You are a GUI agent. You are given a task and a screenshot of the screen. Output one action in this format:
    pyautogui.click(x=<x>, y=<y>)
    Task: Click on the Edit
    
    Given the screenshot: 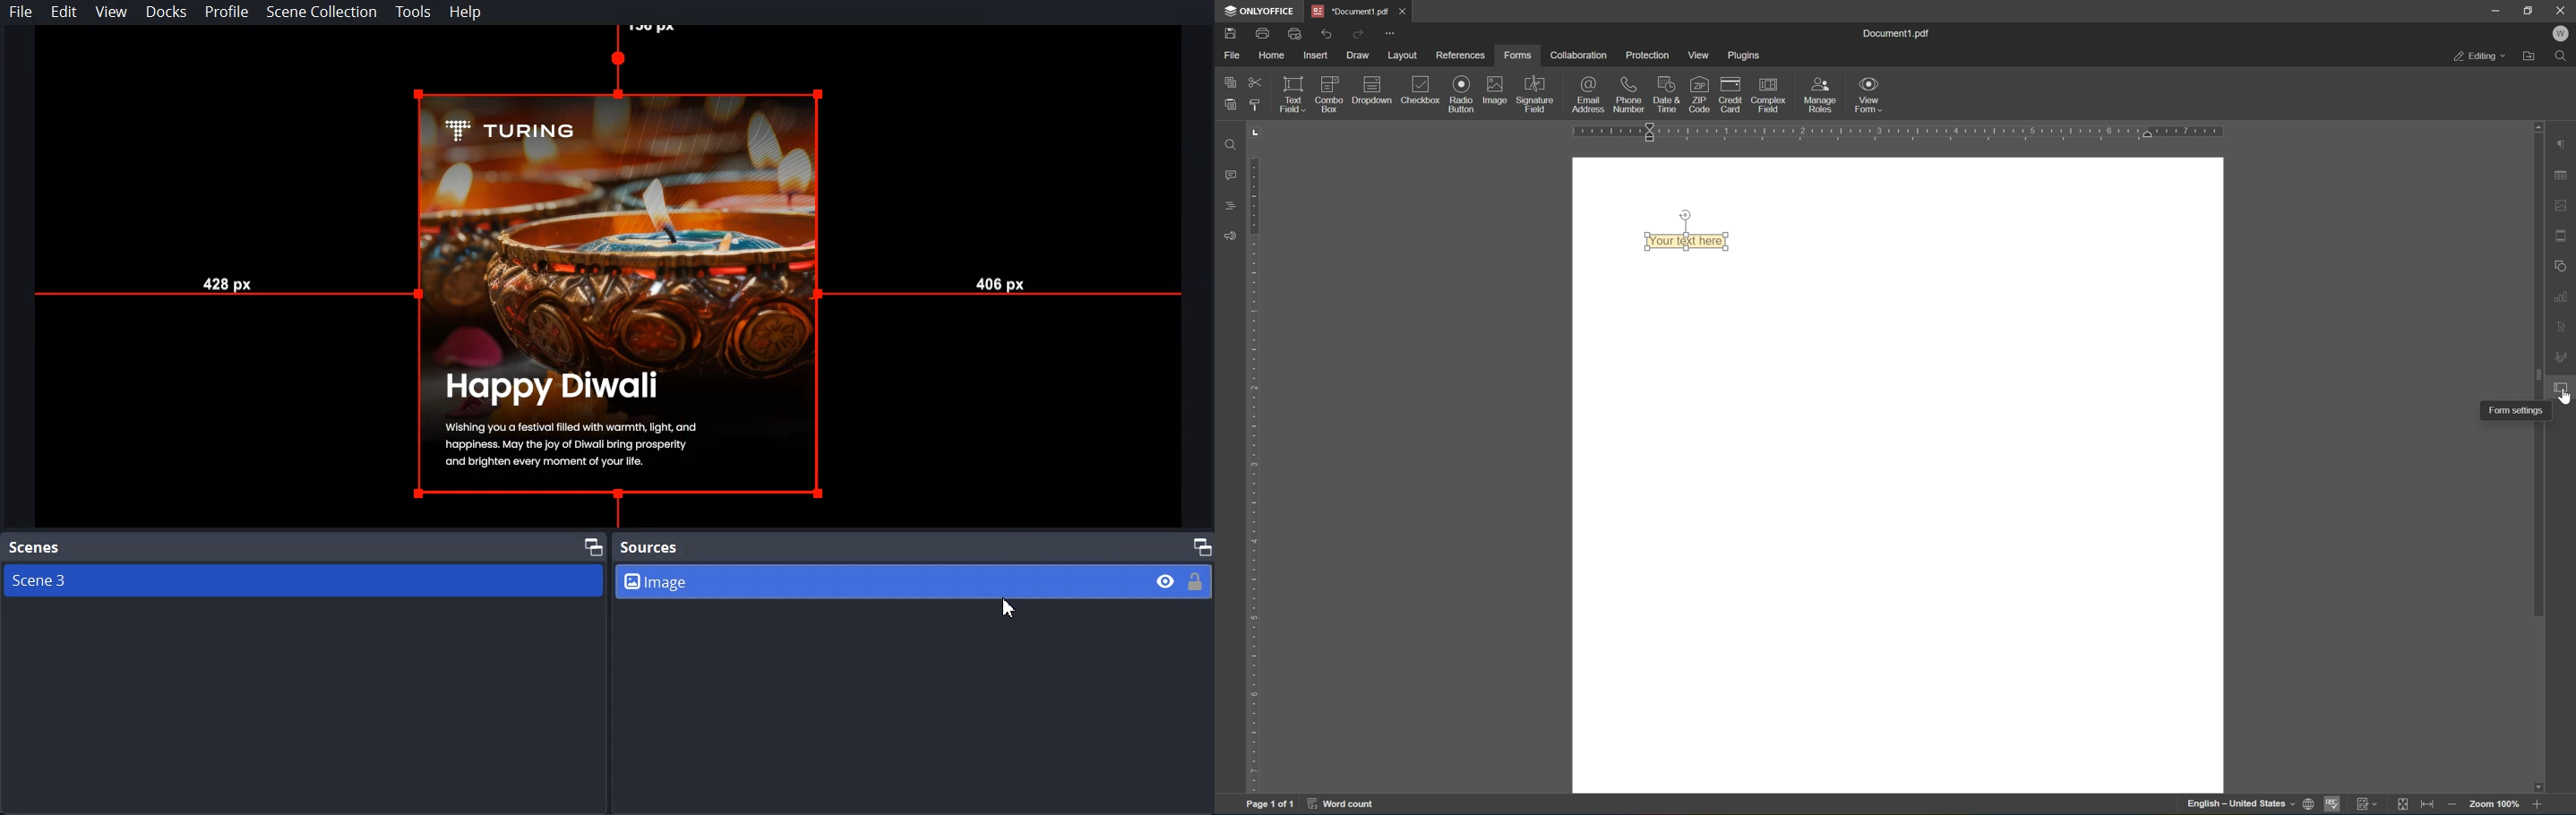 What is the action you would take?
    pyautogui.click(x=64, y=13)
    